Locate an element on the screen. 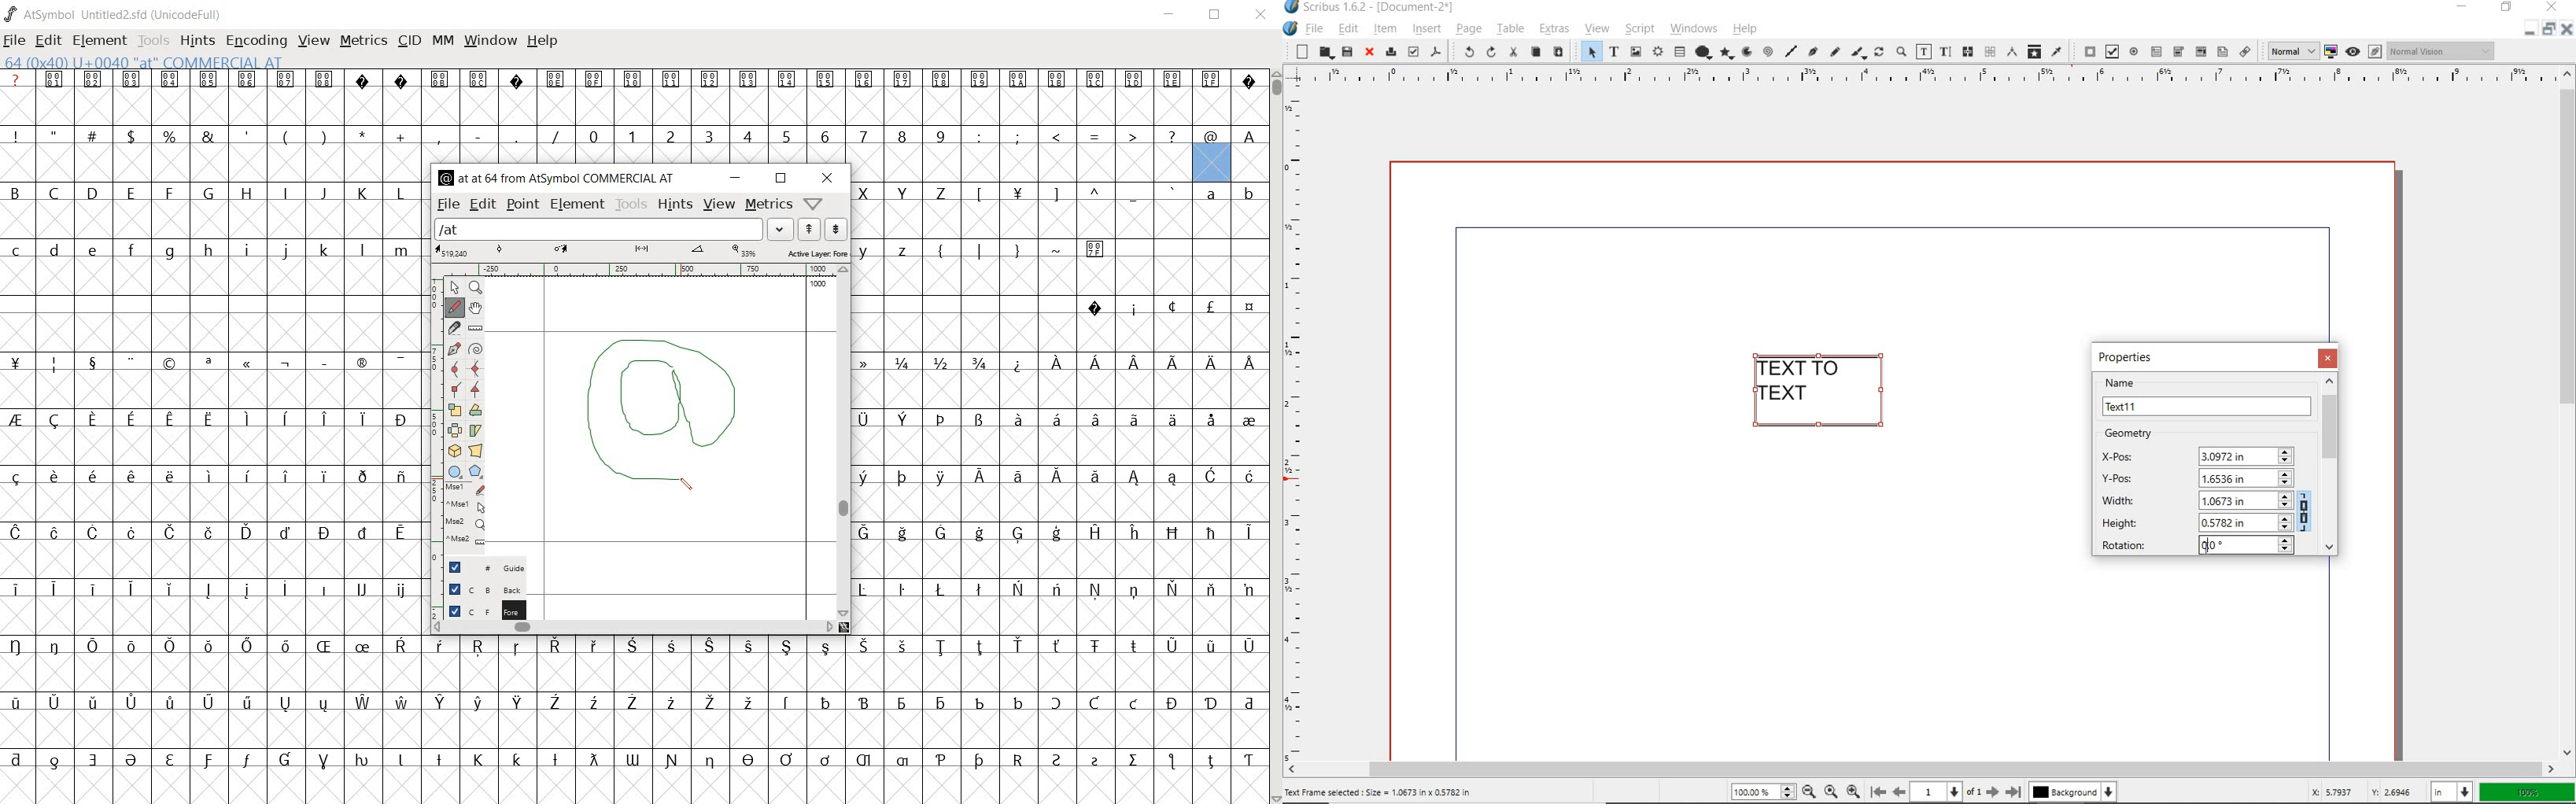 The height and width of the screenshot is (812, 2576). ENCODING is located at coordinates (259, 42).